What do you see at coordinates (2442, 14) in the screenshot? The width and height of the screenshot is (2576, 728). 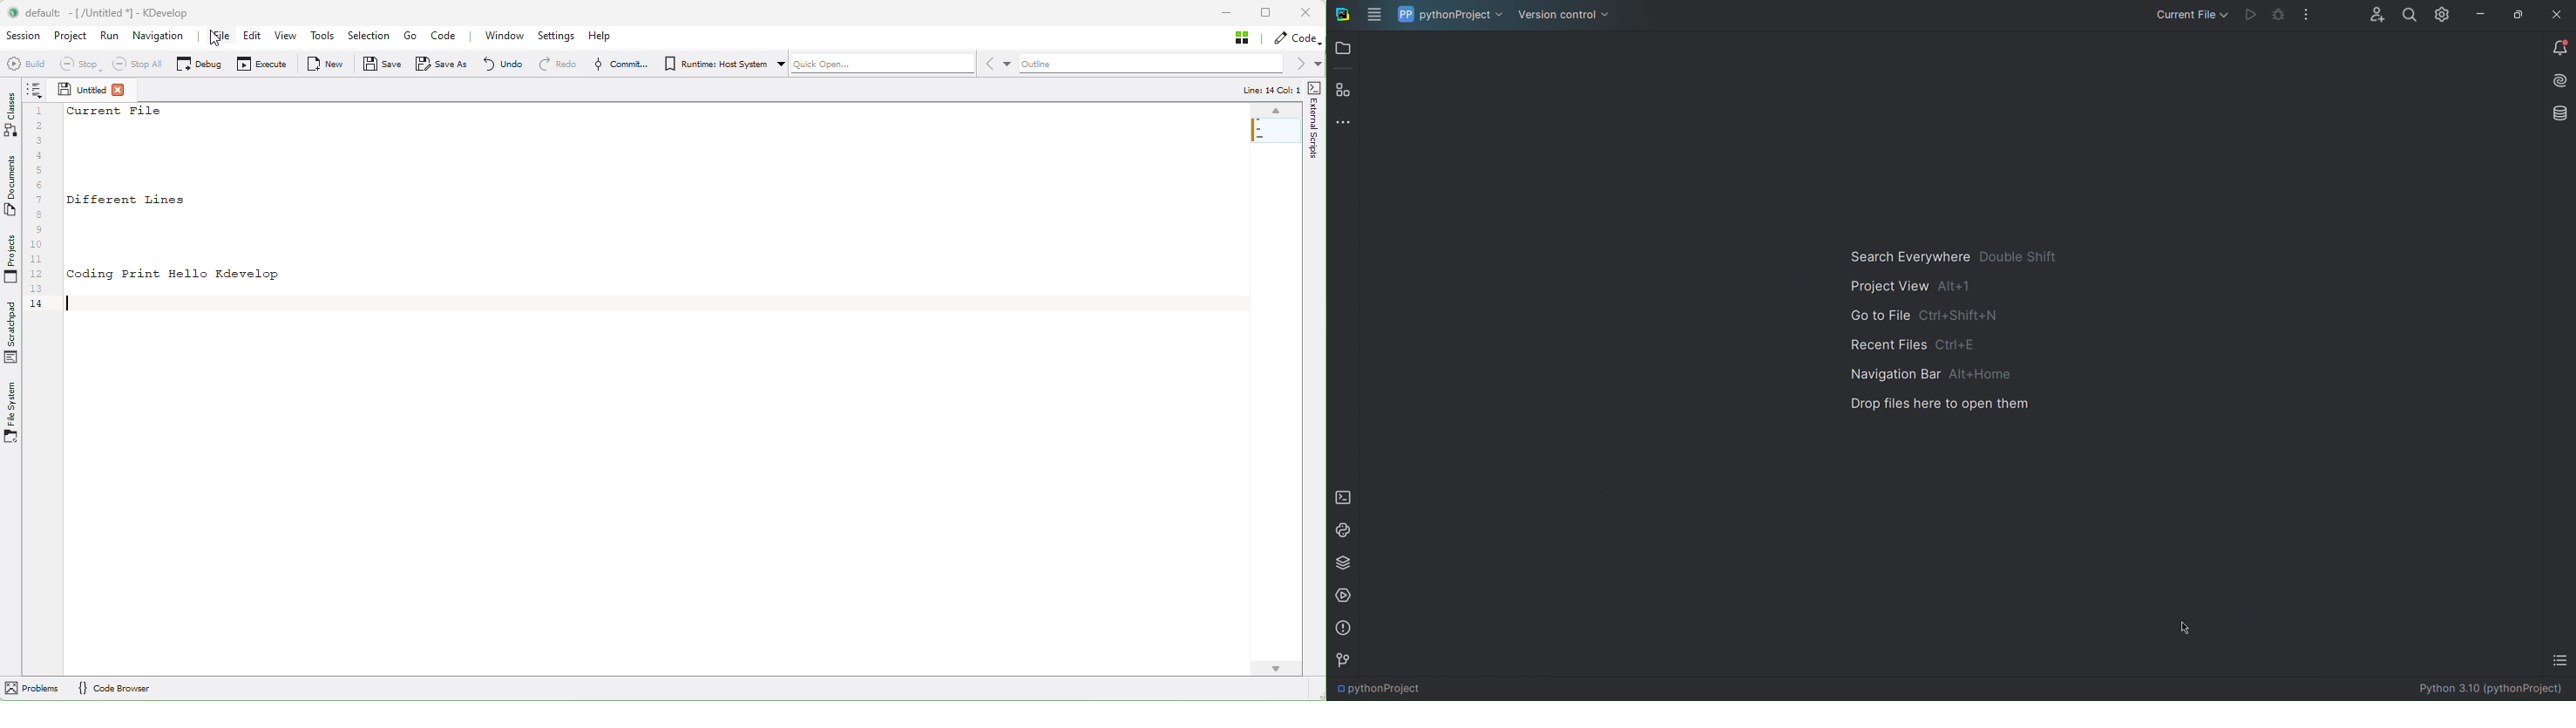 I see `Settings` at bounding box center [2442, 14].